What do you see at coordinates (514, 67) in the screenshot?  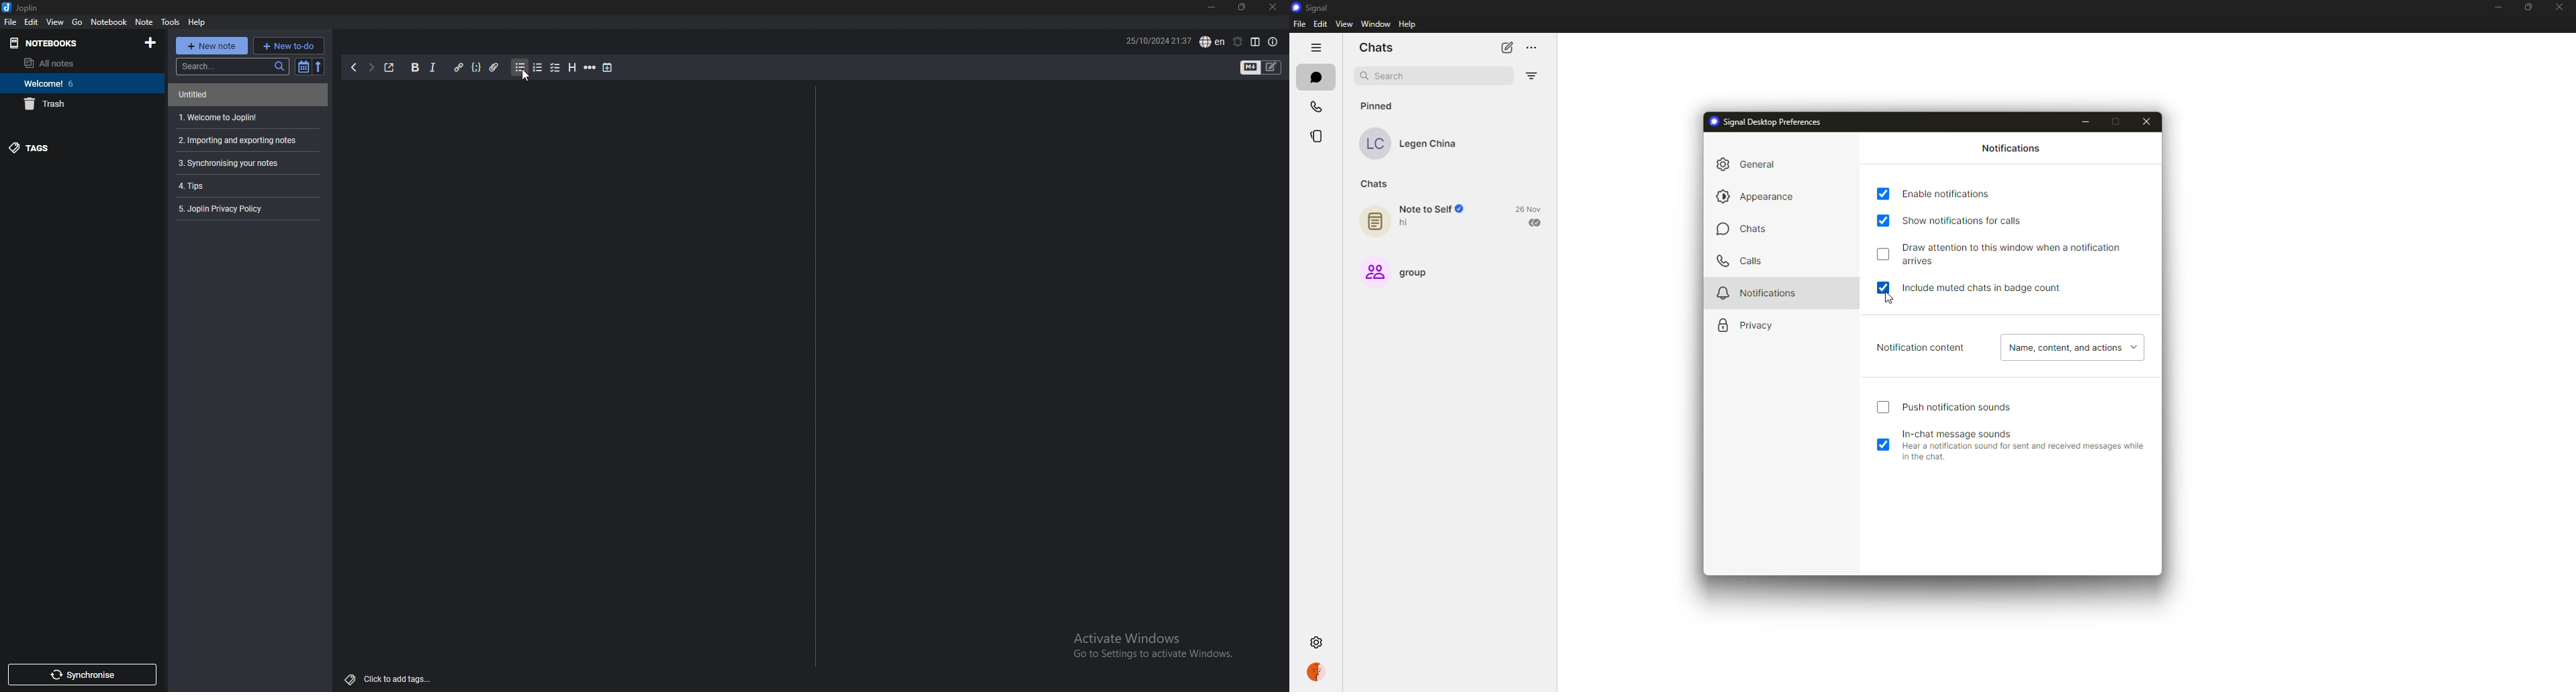 I see `bullet list` at bounding box center [514, 67].